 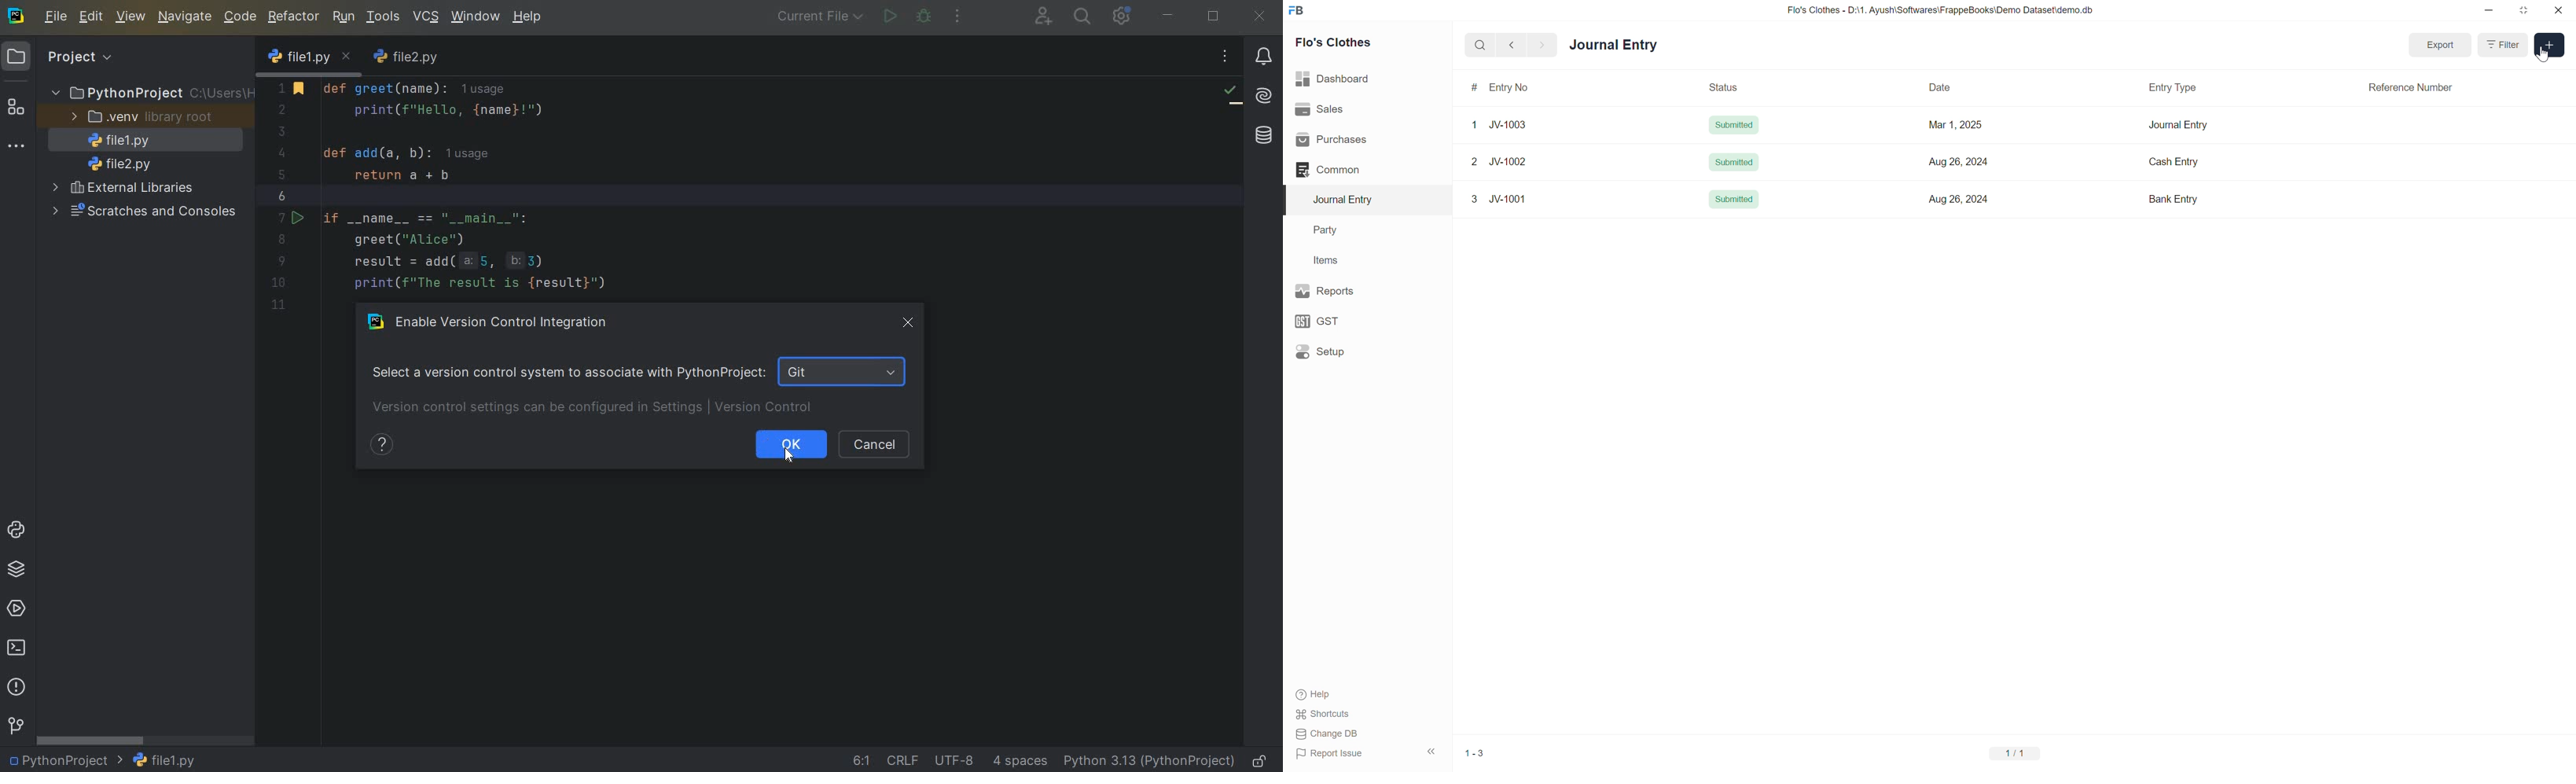 I want to click on JV-1001, so click(x=1509, y=200).